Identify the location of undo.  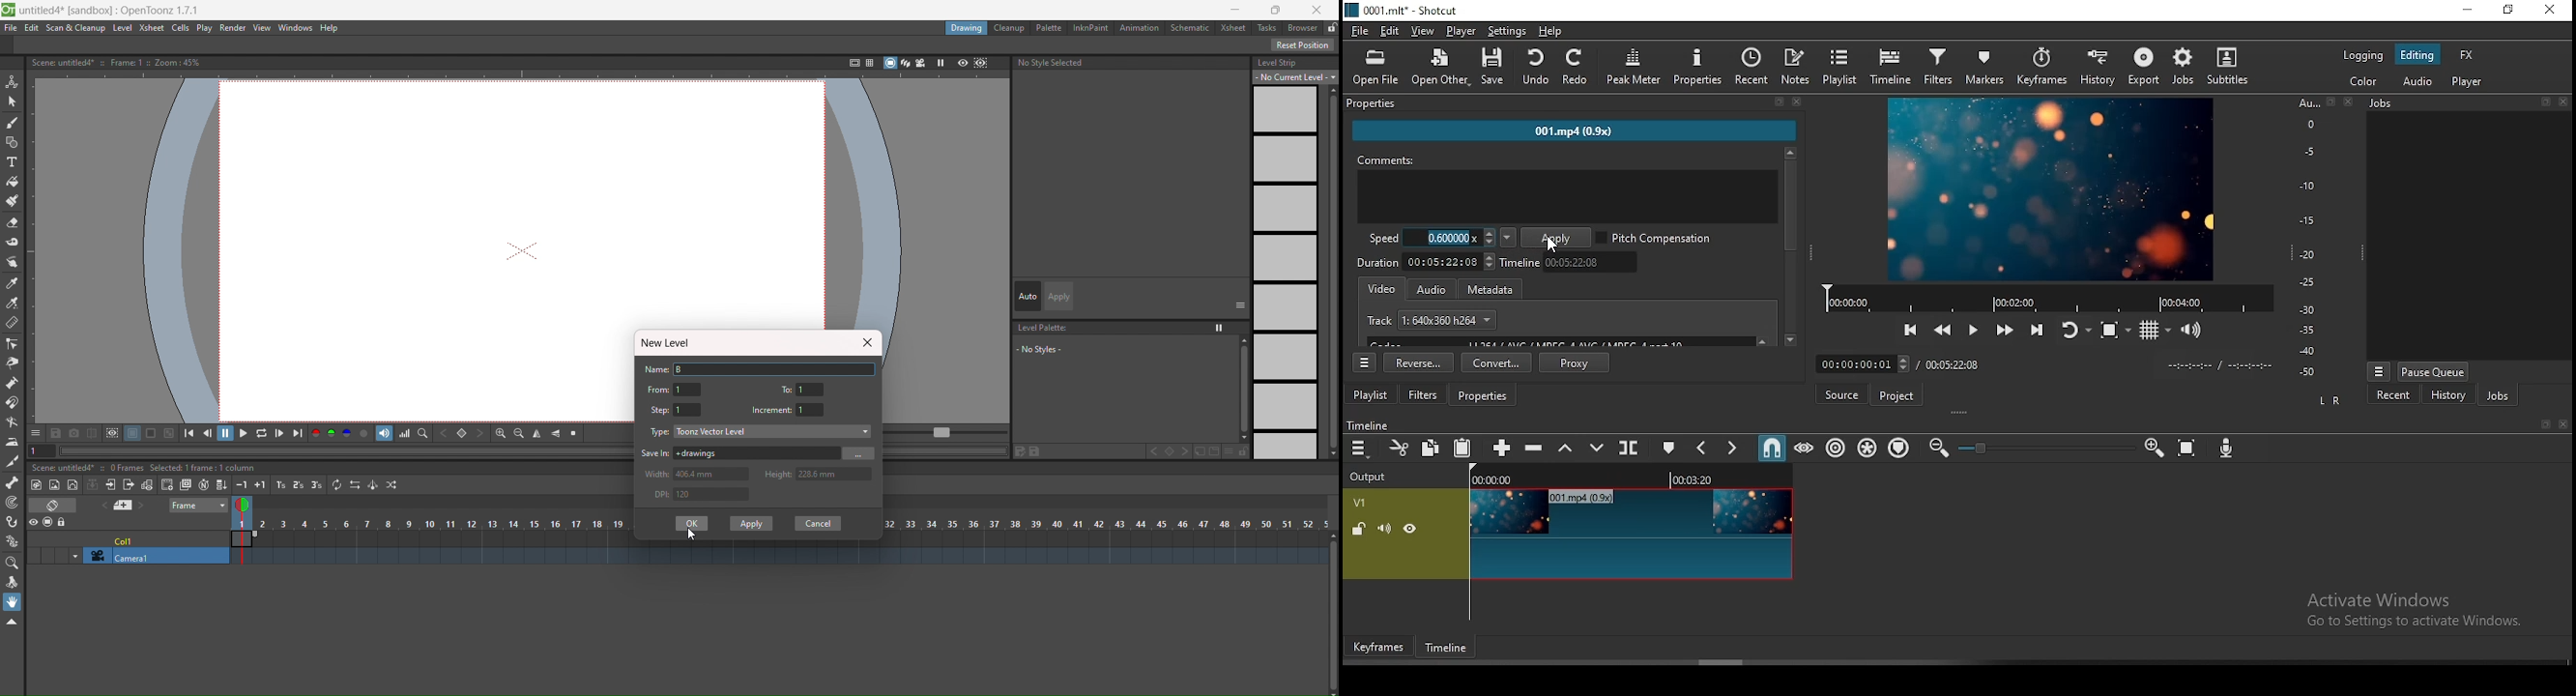
(1537, 68).